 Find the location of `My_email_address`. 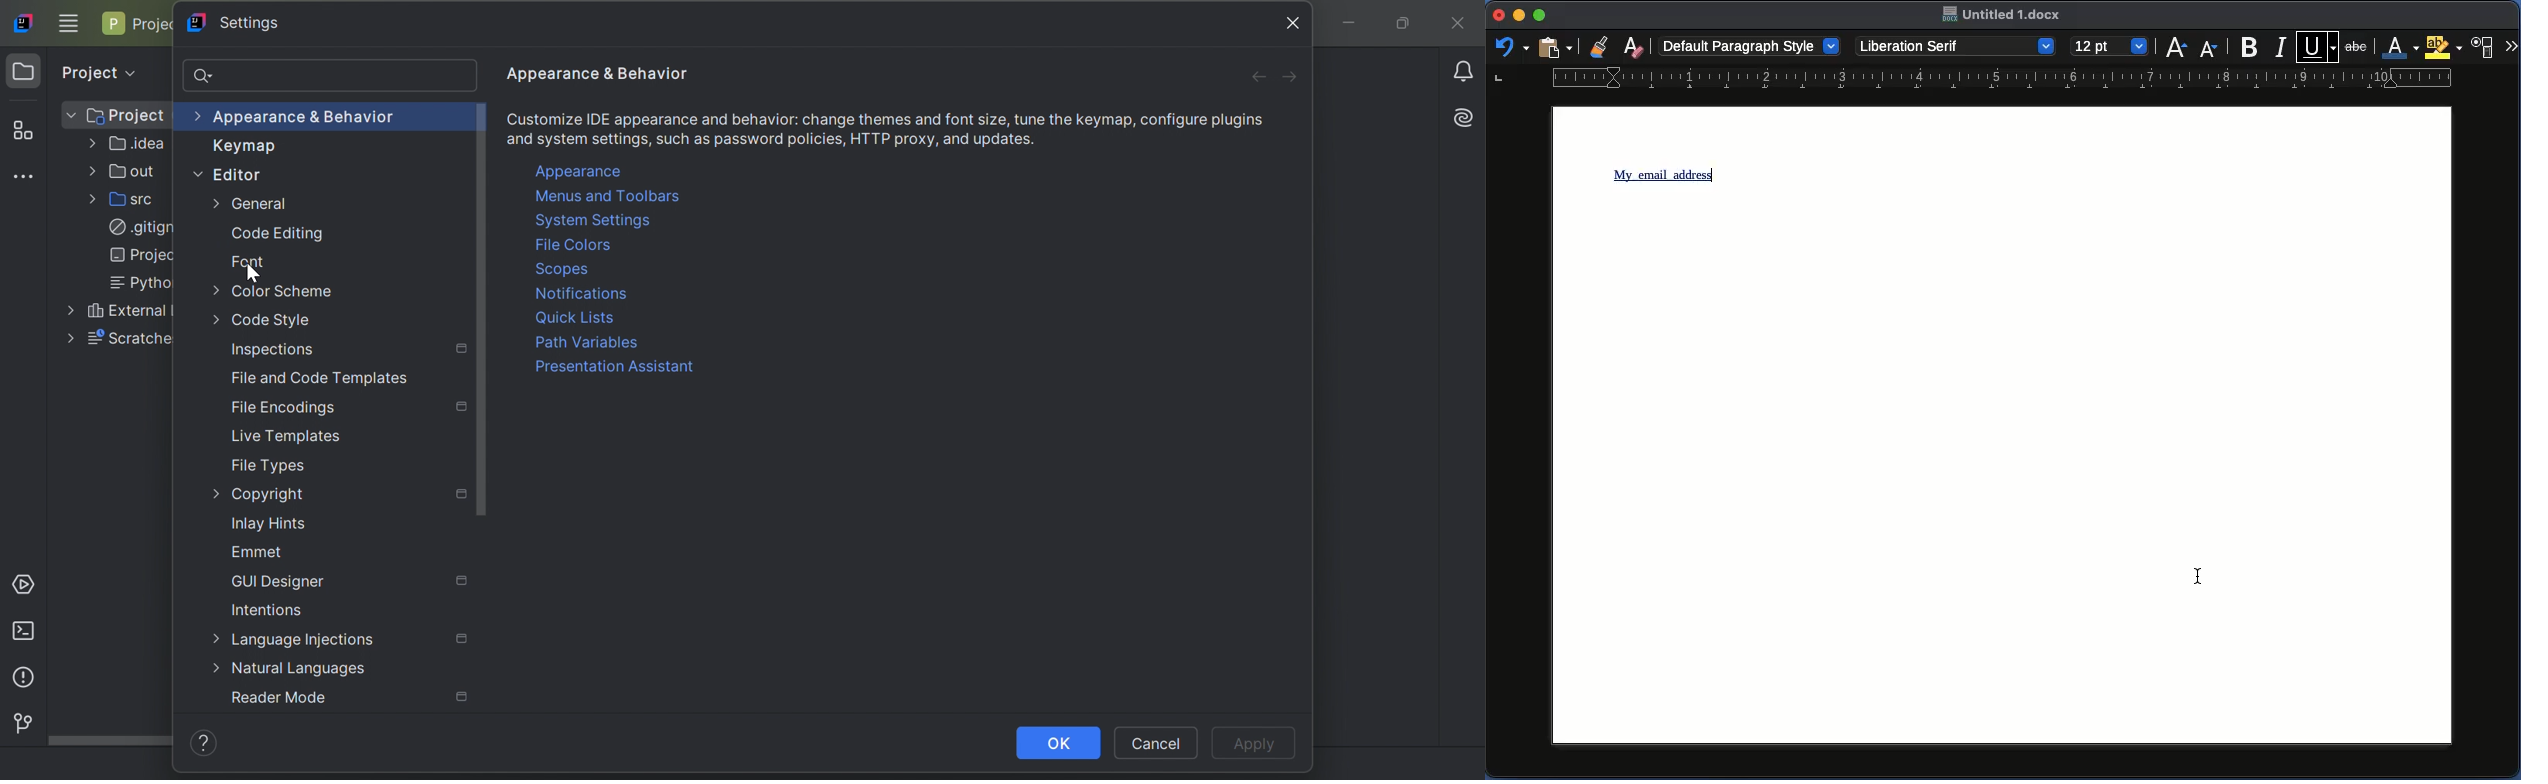

My_email_address is located at coordinates (1665, 175).